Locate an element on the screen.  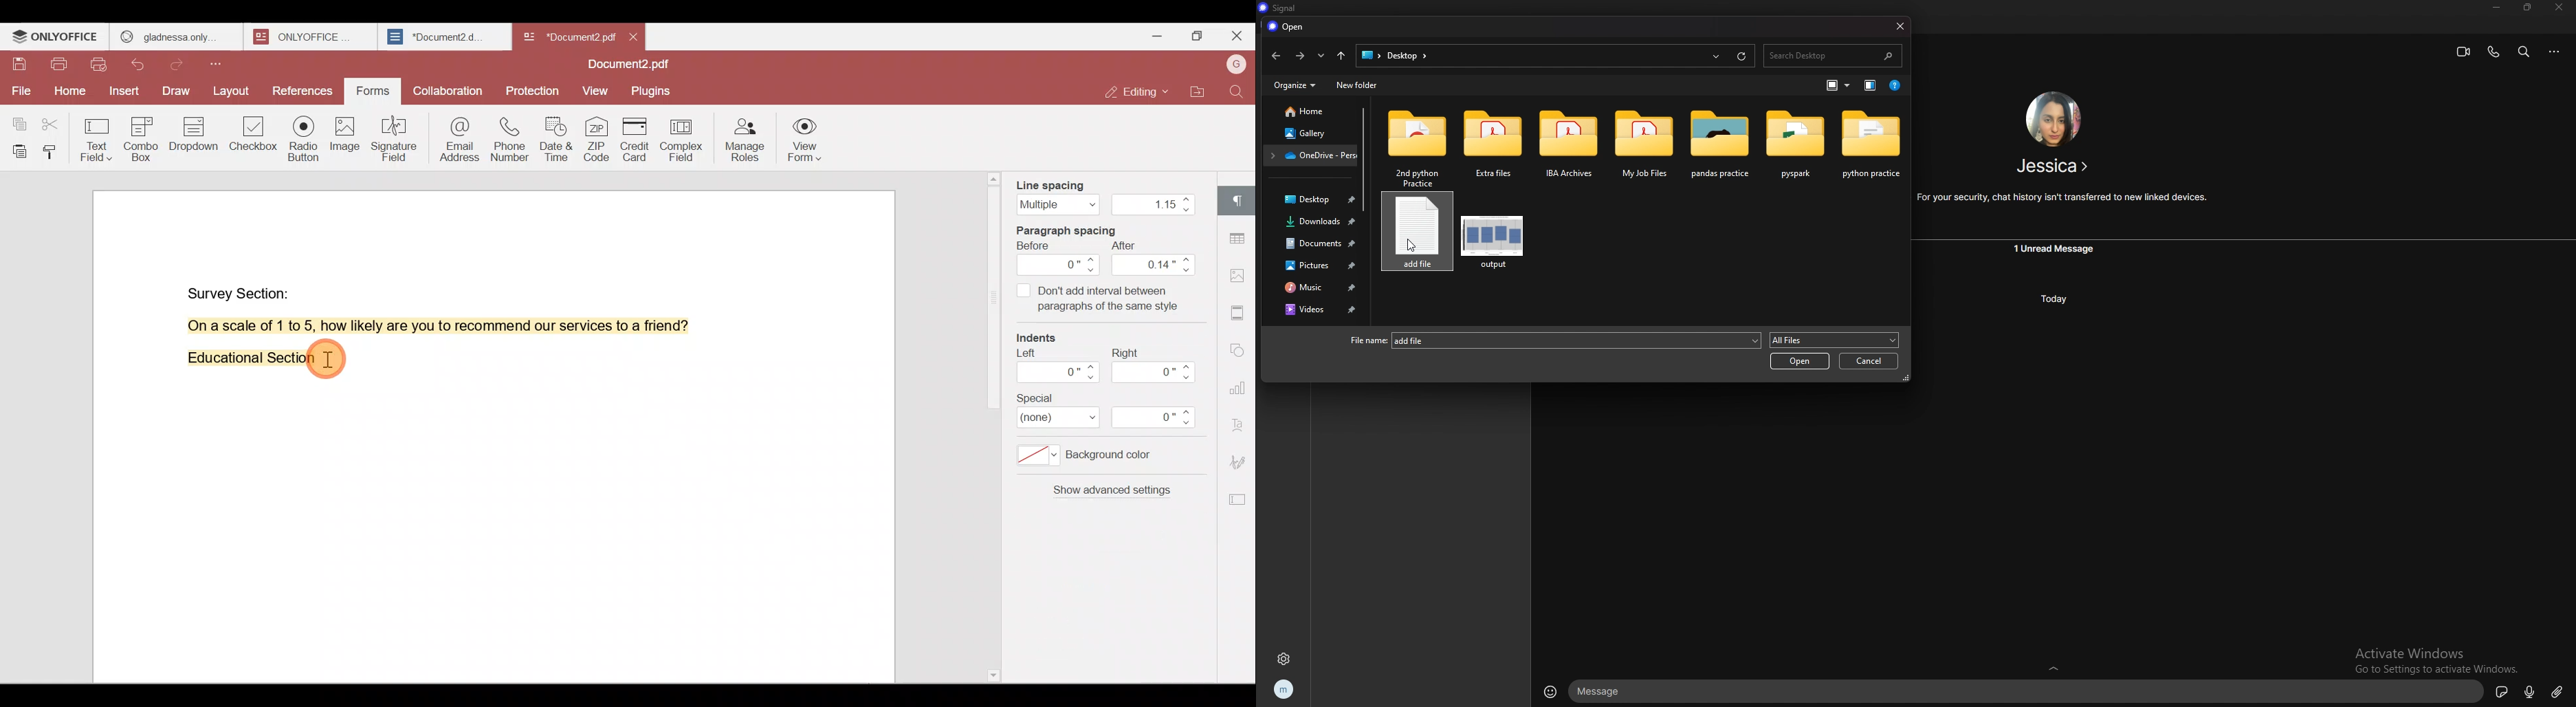
Copy is located at coordinates (18, 118).